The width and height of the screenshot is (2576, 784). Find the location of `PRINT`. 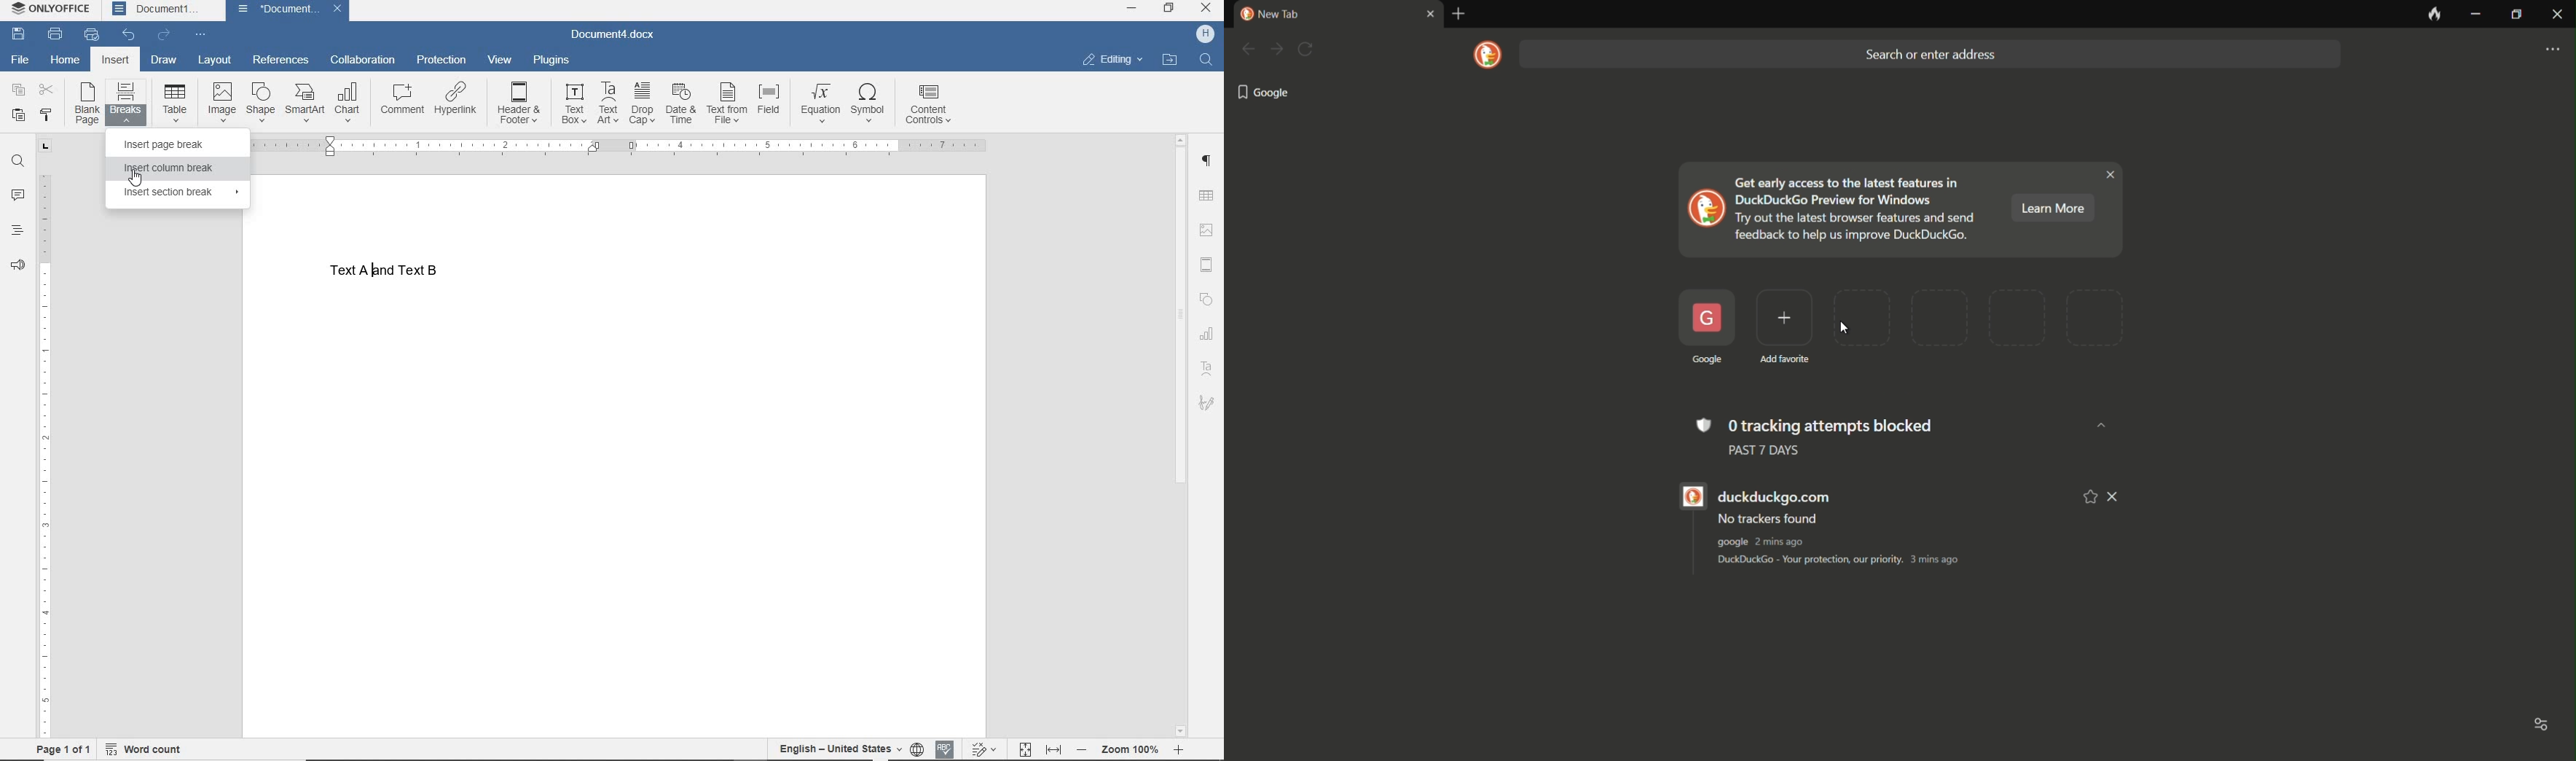

PRINT is located at coordinates (55, 35).